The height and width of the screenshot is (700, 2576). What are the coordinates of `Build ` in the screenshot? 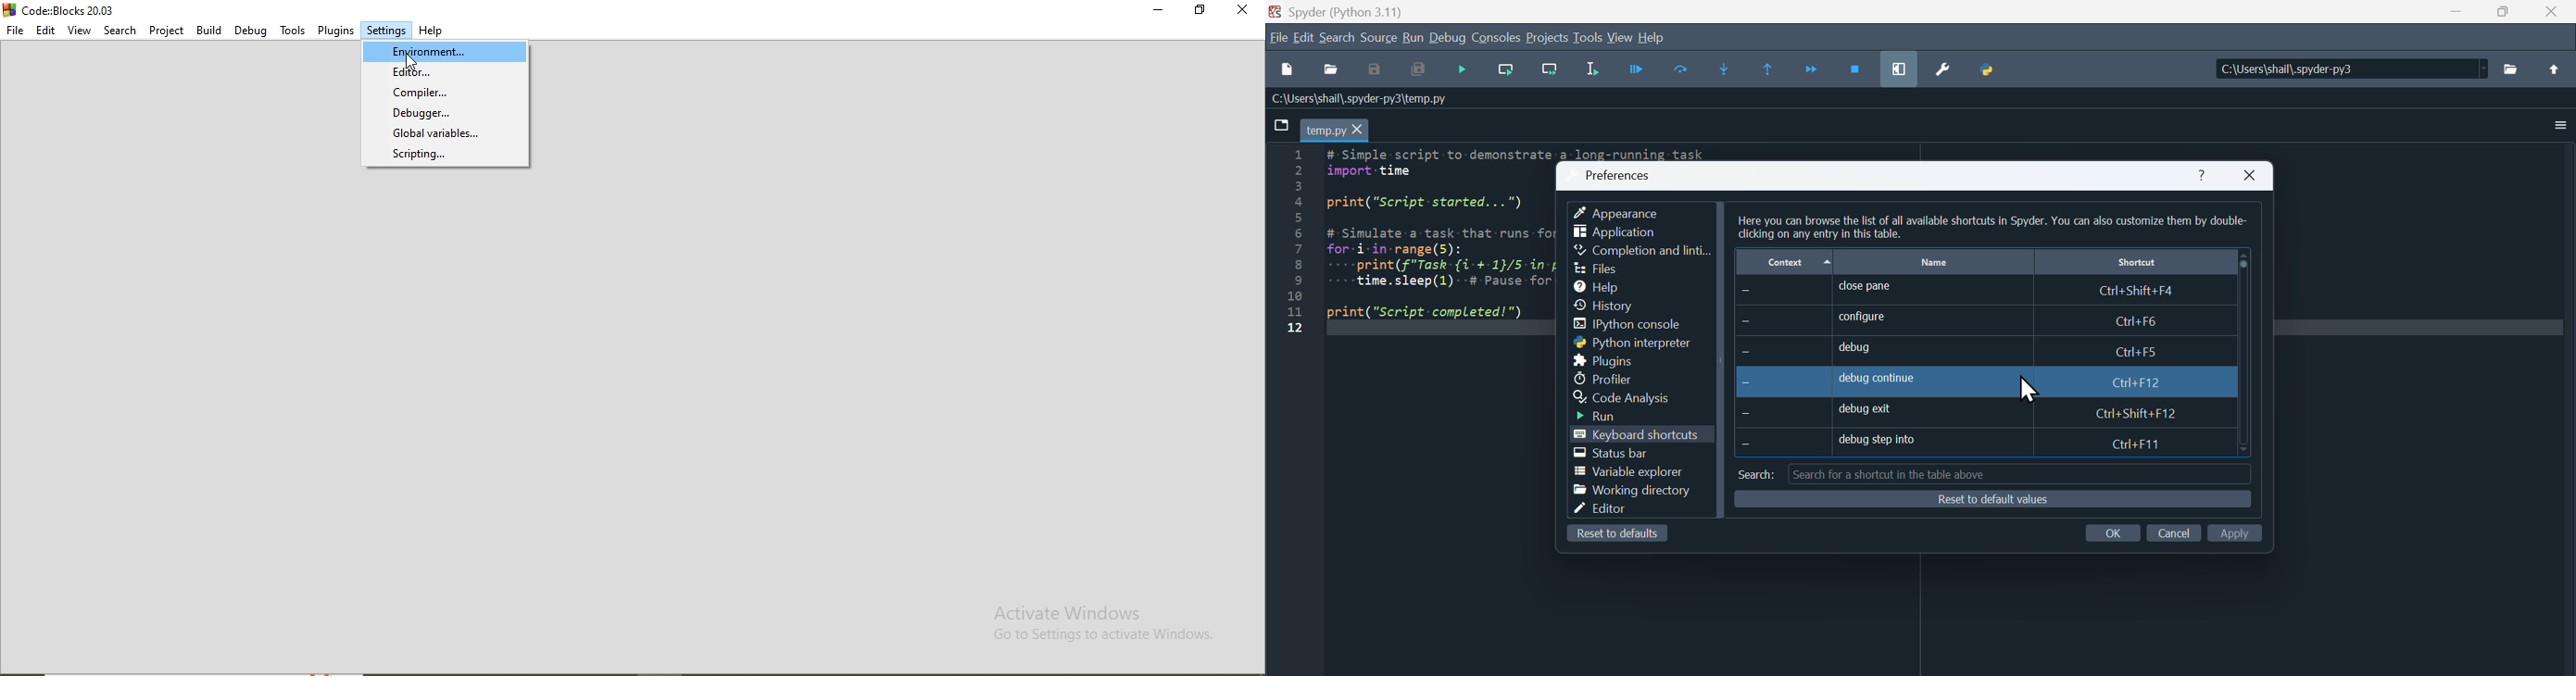 It's located at (210, 29).